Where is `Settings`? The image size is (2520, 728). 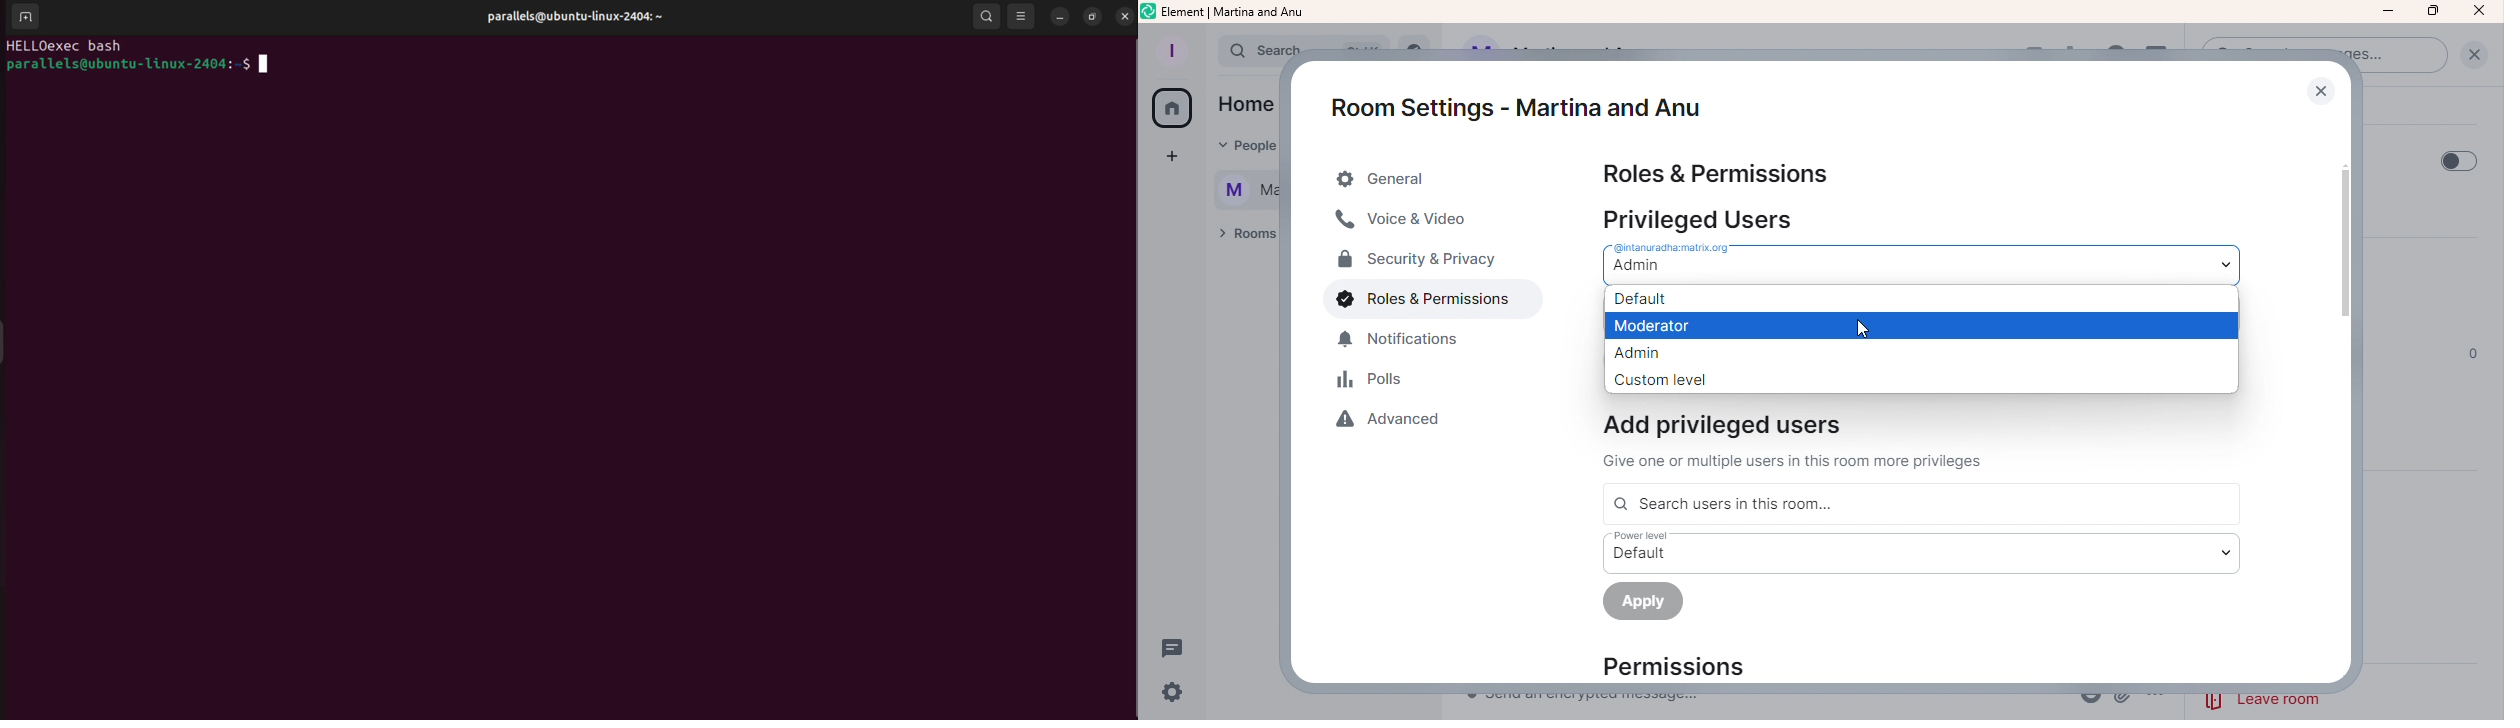
Settings is located at coordinates (1175, 692).